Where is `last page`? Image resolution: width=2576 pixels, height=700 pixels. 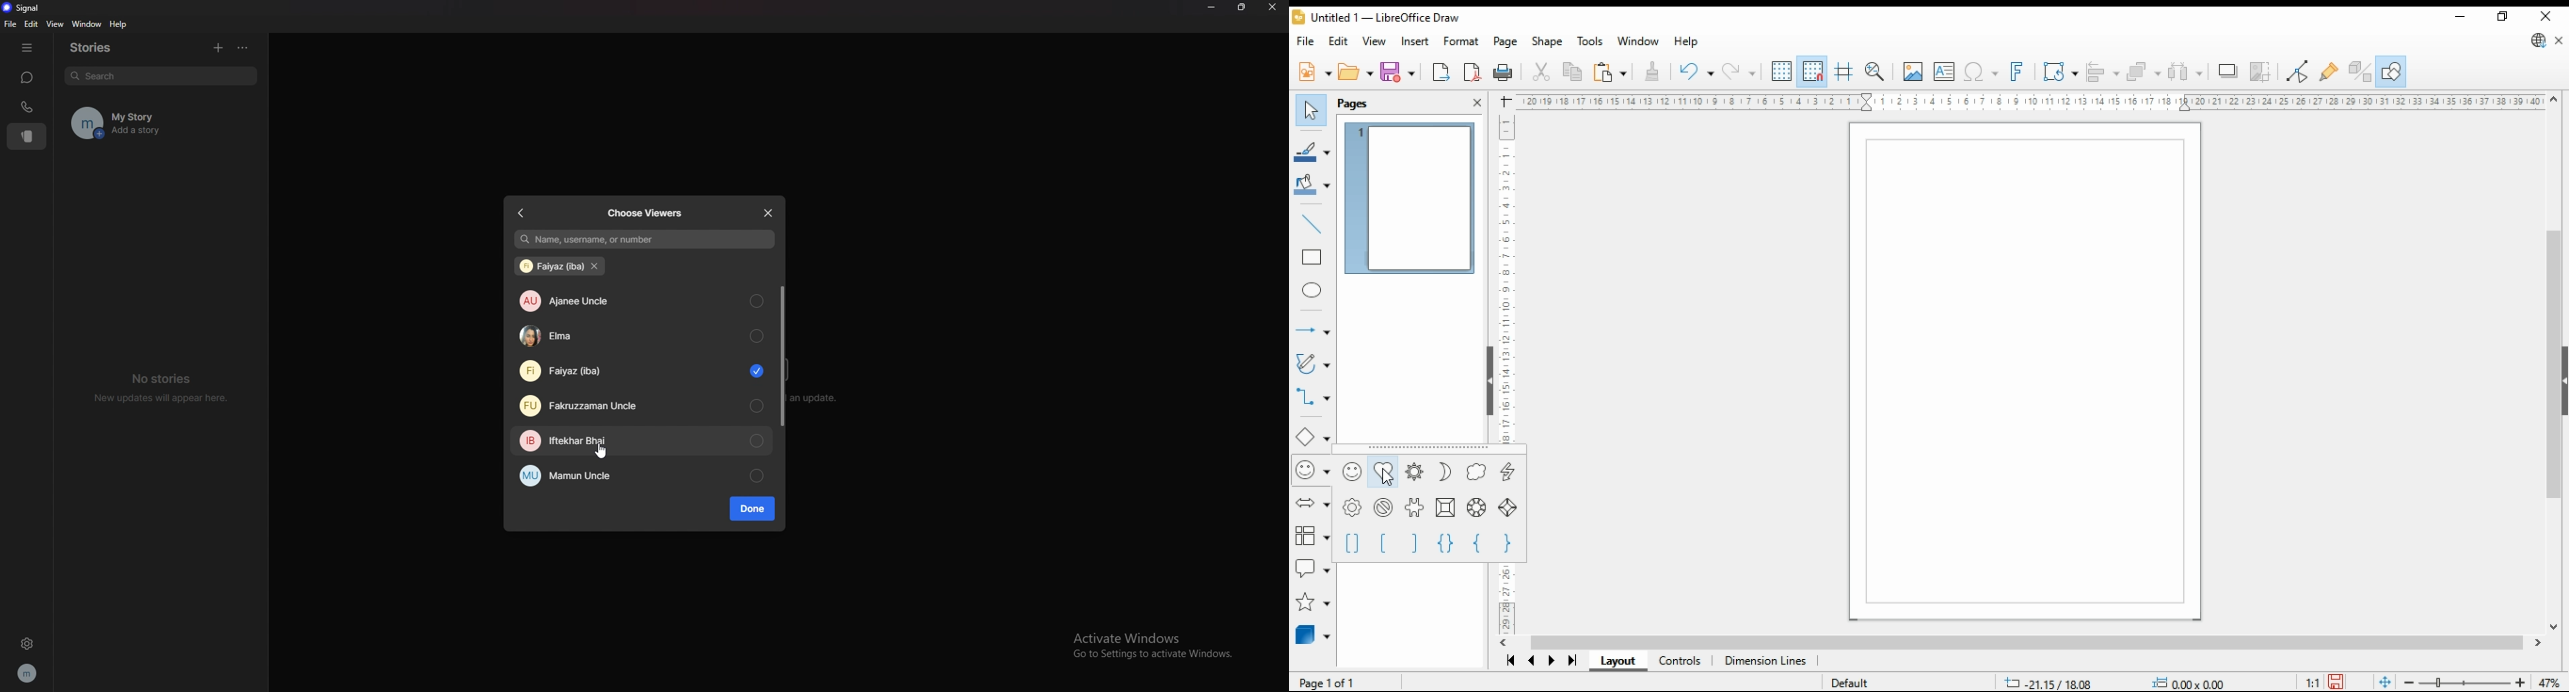 last page is located at coordinates (1571, 663).